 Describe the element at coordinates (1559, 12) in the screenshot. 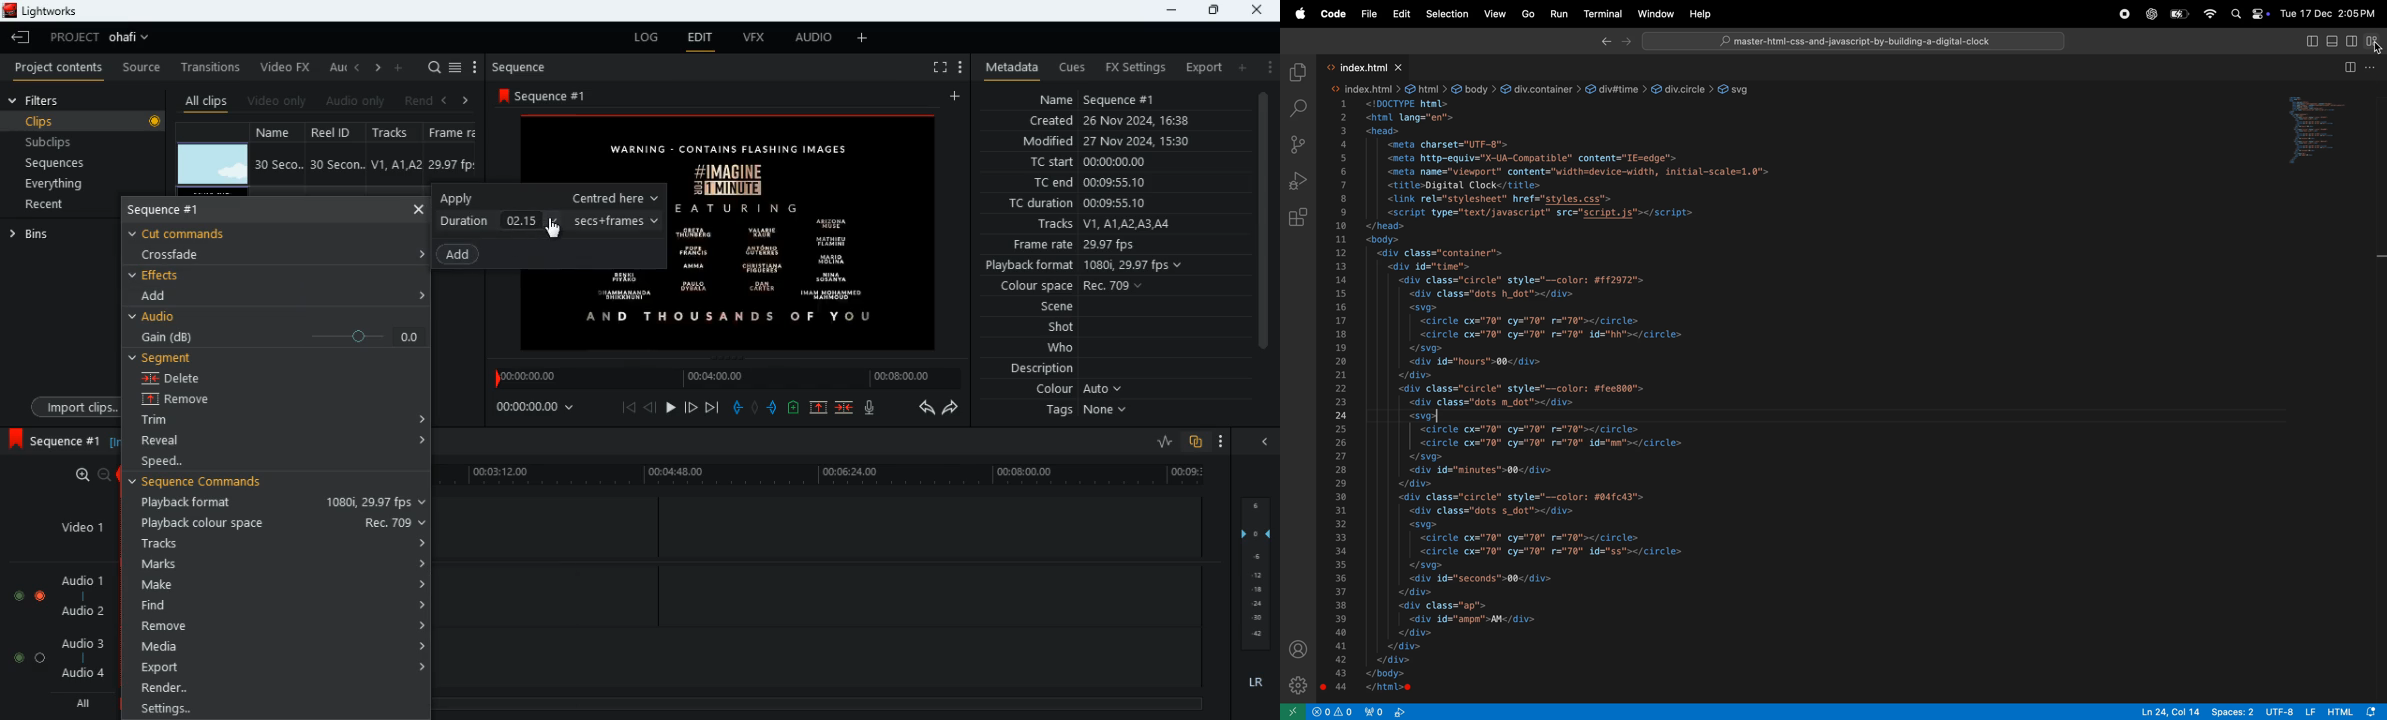

I see `run` at that location.